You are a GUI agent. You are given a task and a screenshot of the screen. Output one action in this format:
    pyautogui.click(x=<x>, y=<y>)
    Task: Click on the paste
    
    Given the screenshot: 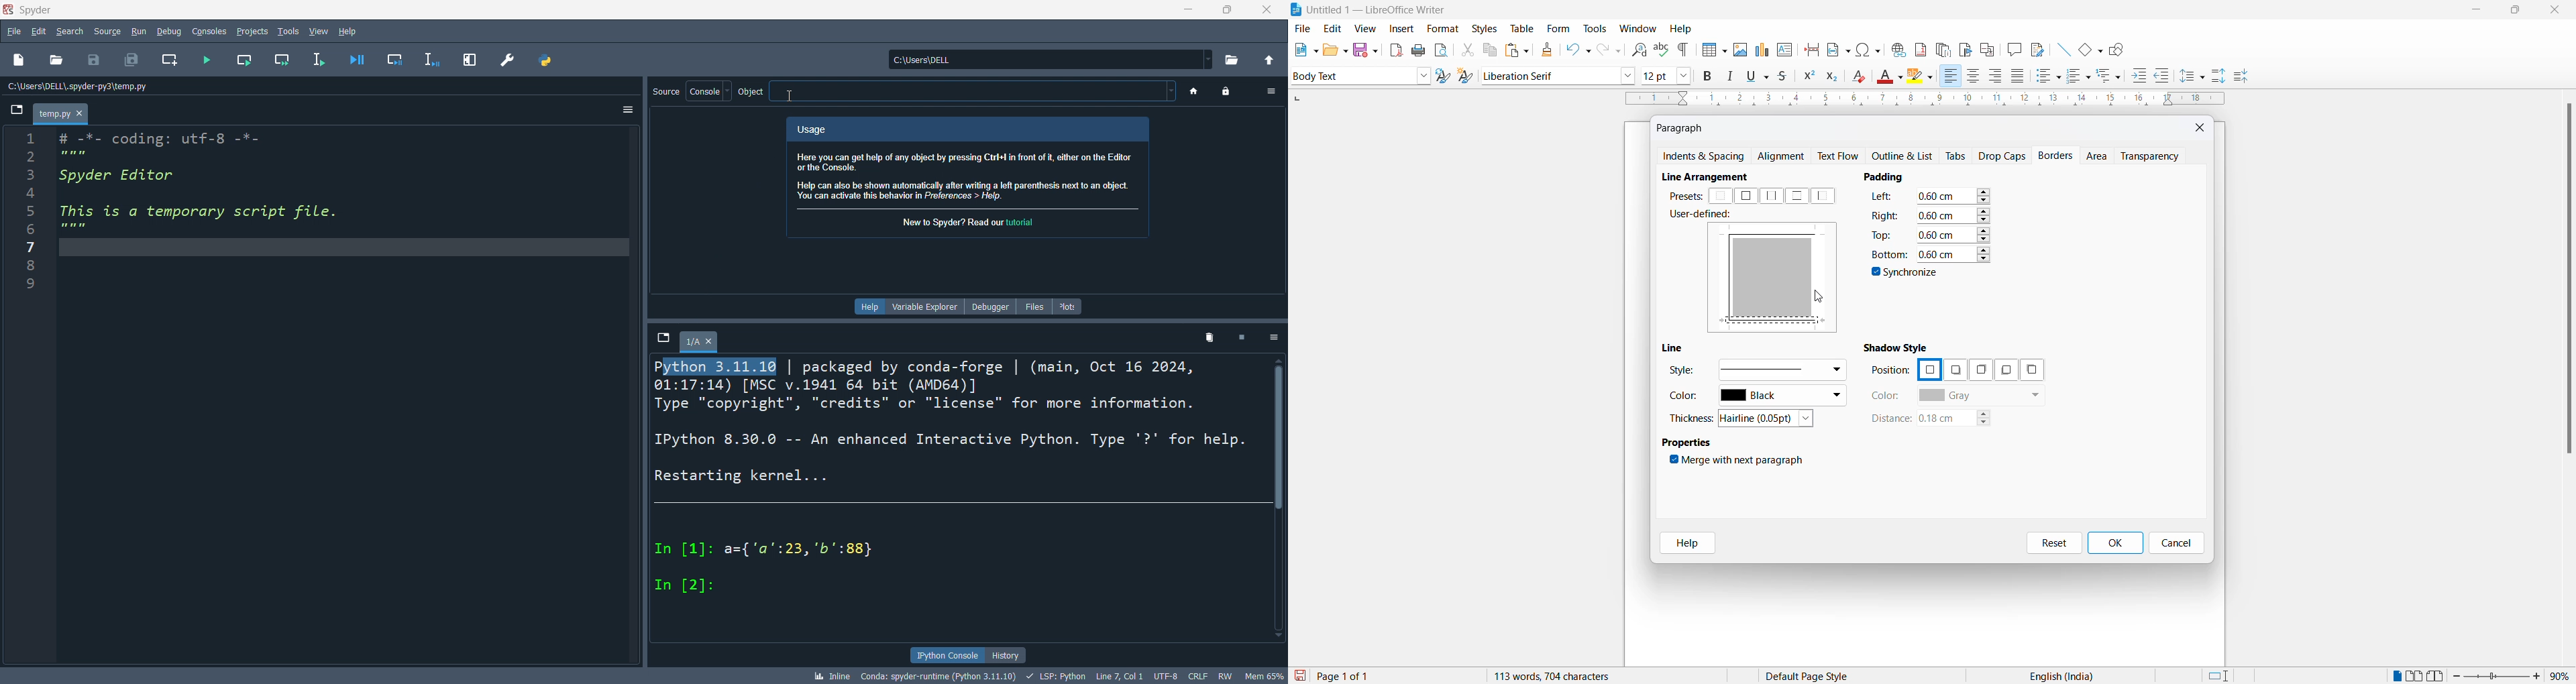 What is the action you would take?
    pyautogui.click(x=1515, y=51)
    